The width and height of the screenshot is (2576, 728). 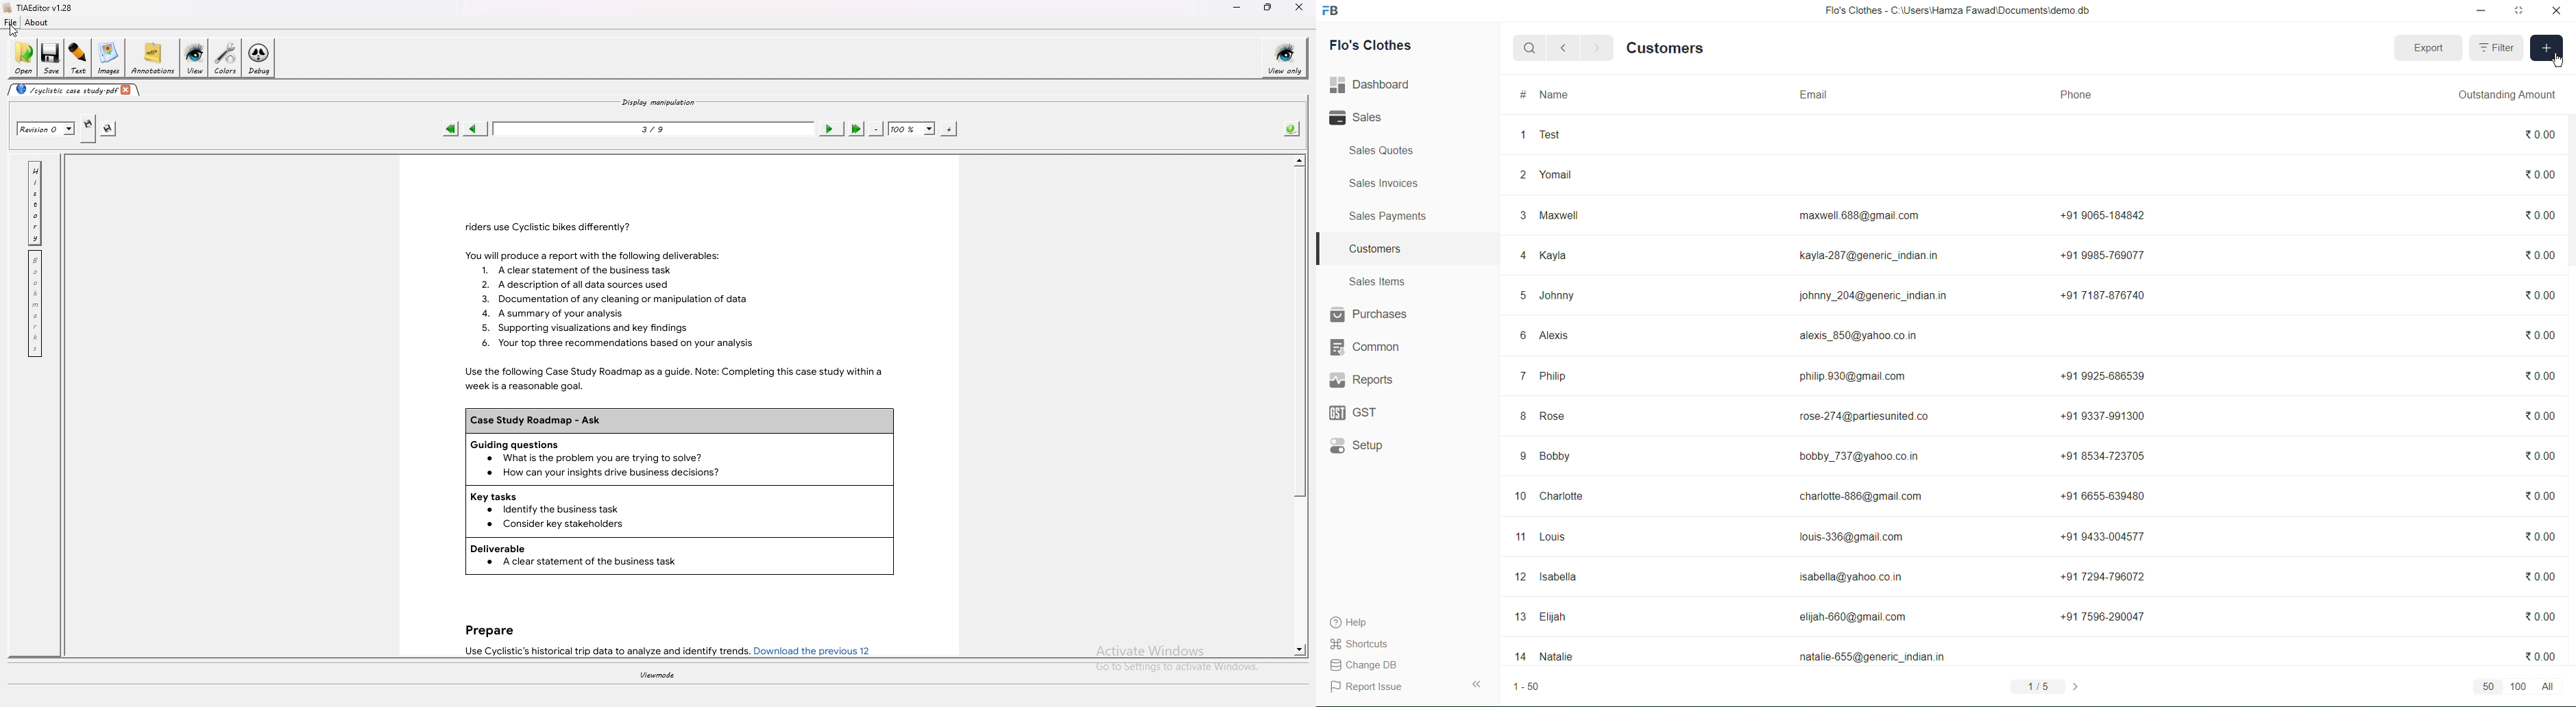 What do you see at coordinates (1522, 216) in the screenshot?
I see `3` at bounding box center [1522, 216].